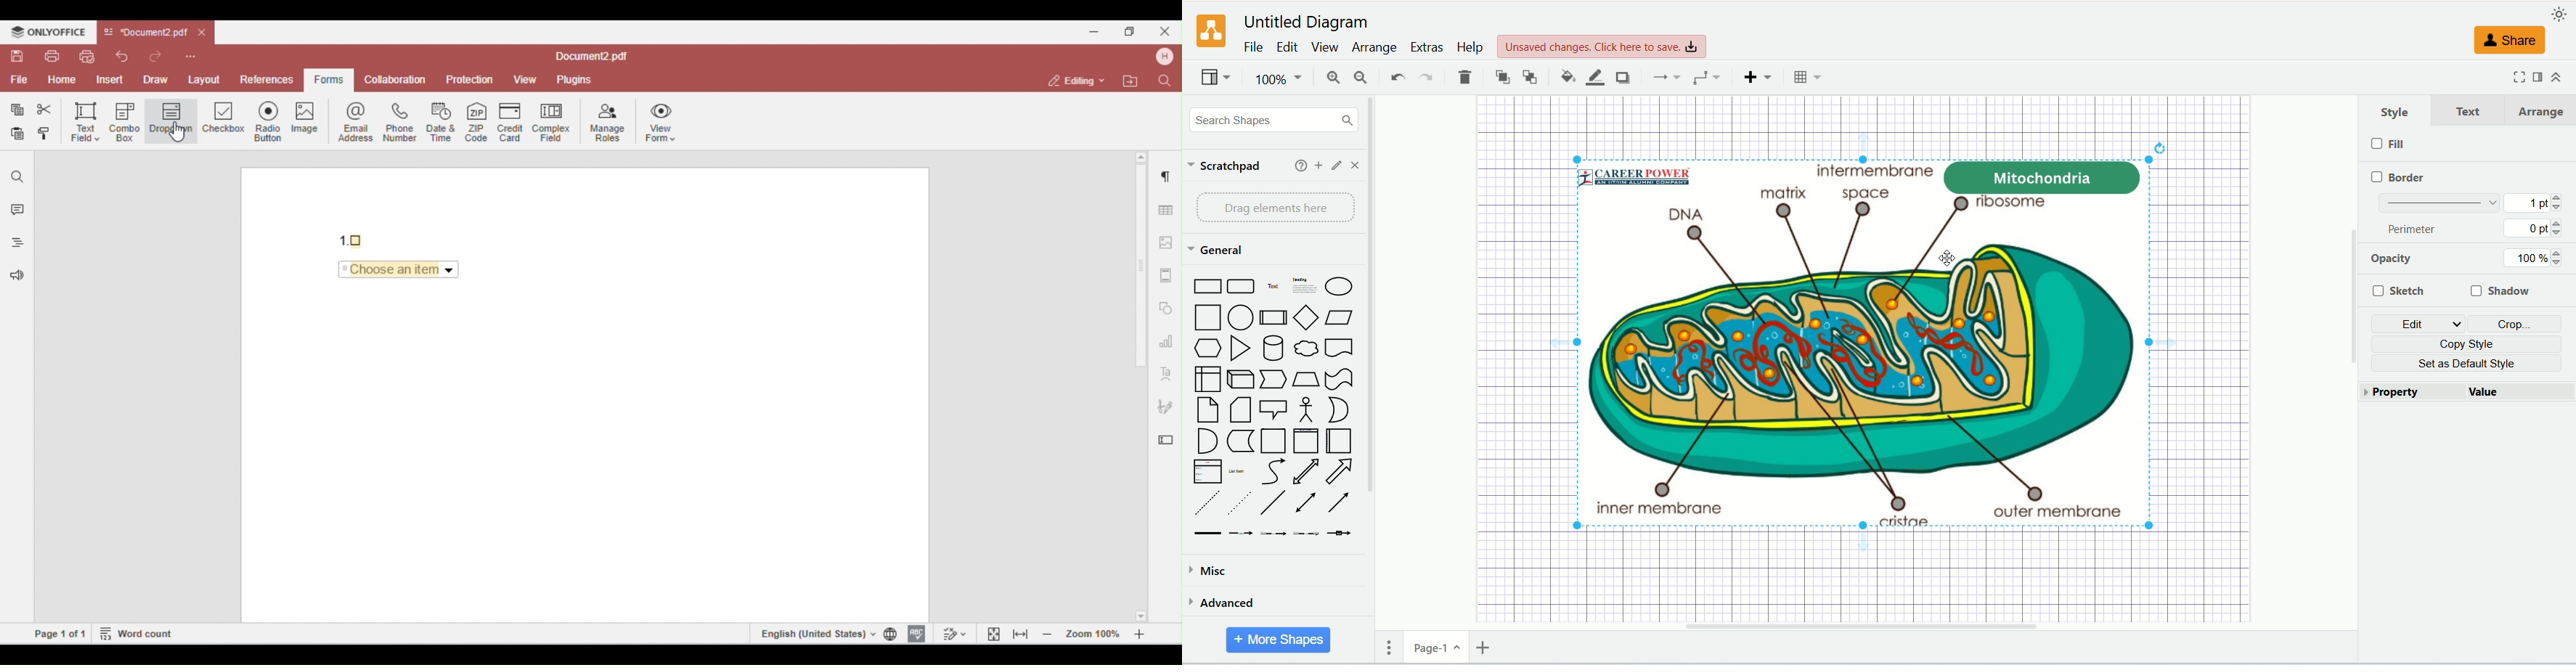  I want to click on border thickness, so click(2471, 203).